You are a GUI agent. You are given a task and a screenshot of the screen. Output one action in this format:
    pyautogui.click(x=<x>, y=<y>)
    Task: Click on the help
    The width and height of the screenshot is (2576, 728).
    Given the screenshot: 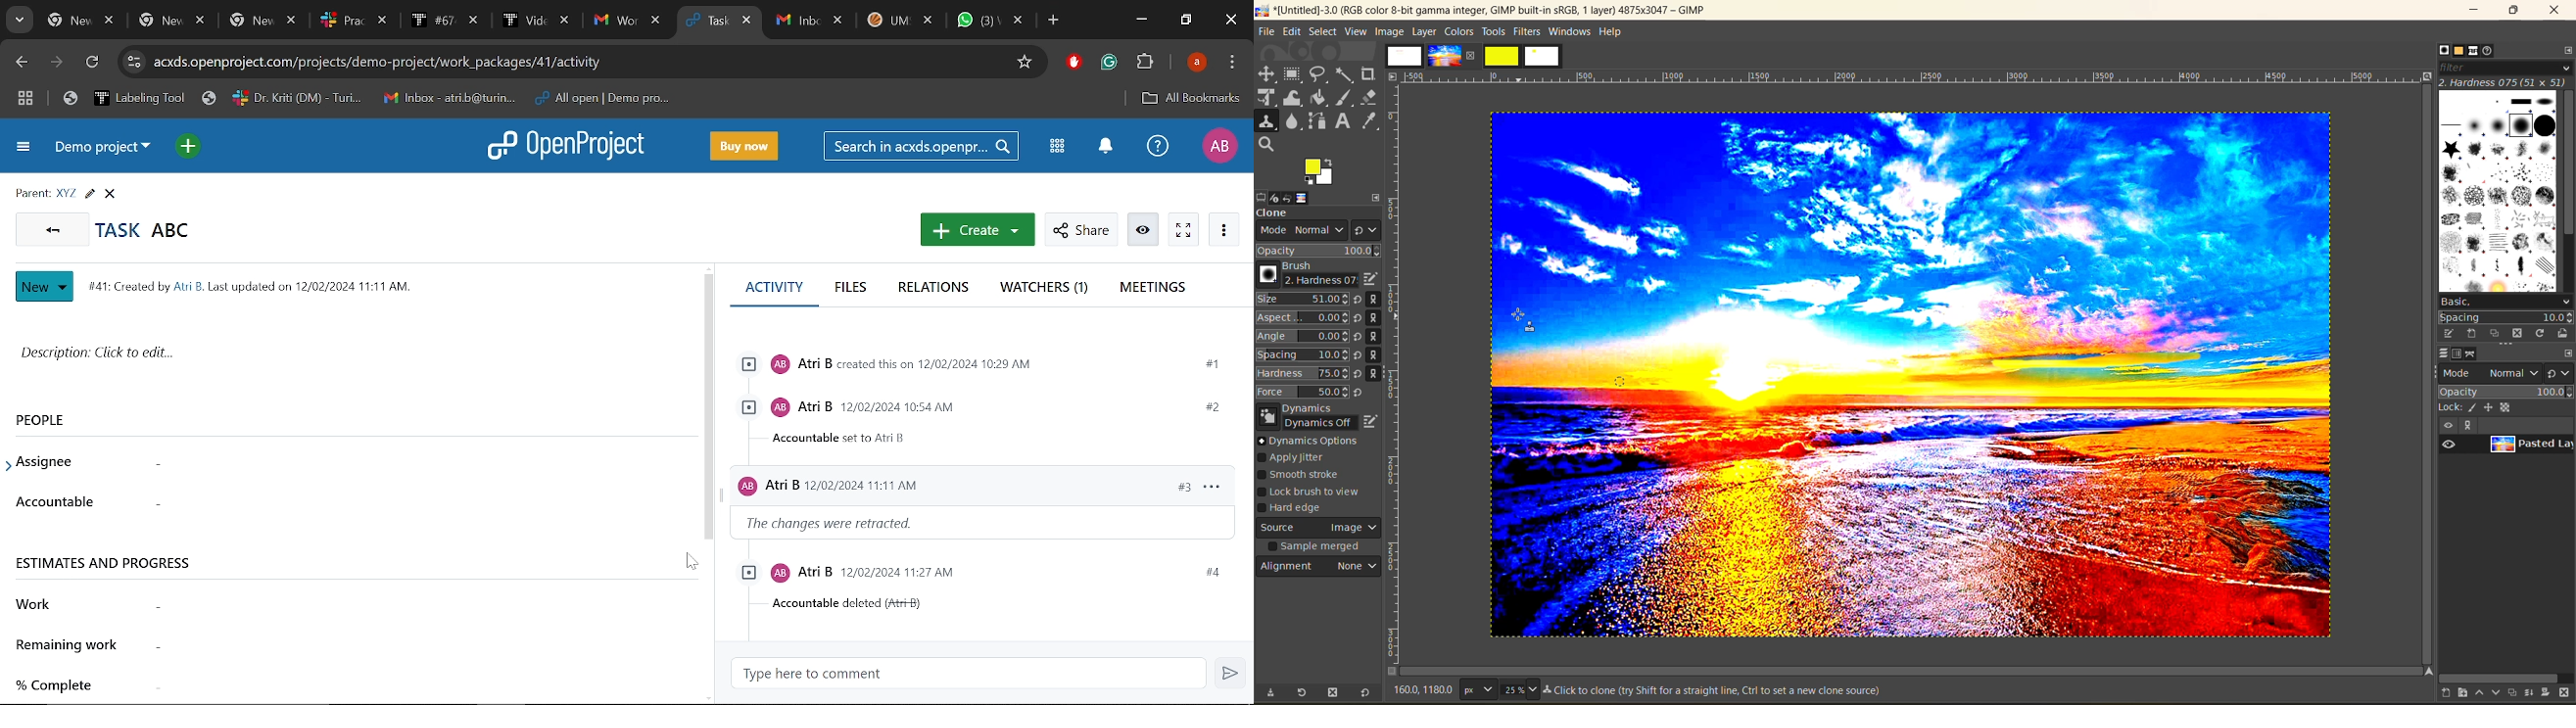 What is the action you would take?
    pyautogui.click(x=1614, y=30)
    